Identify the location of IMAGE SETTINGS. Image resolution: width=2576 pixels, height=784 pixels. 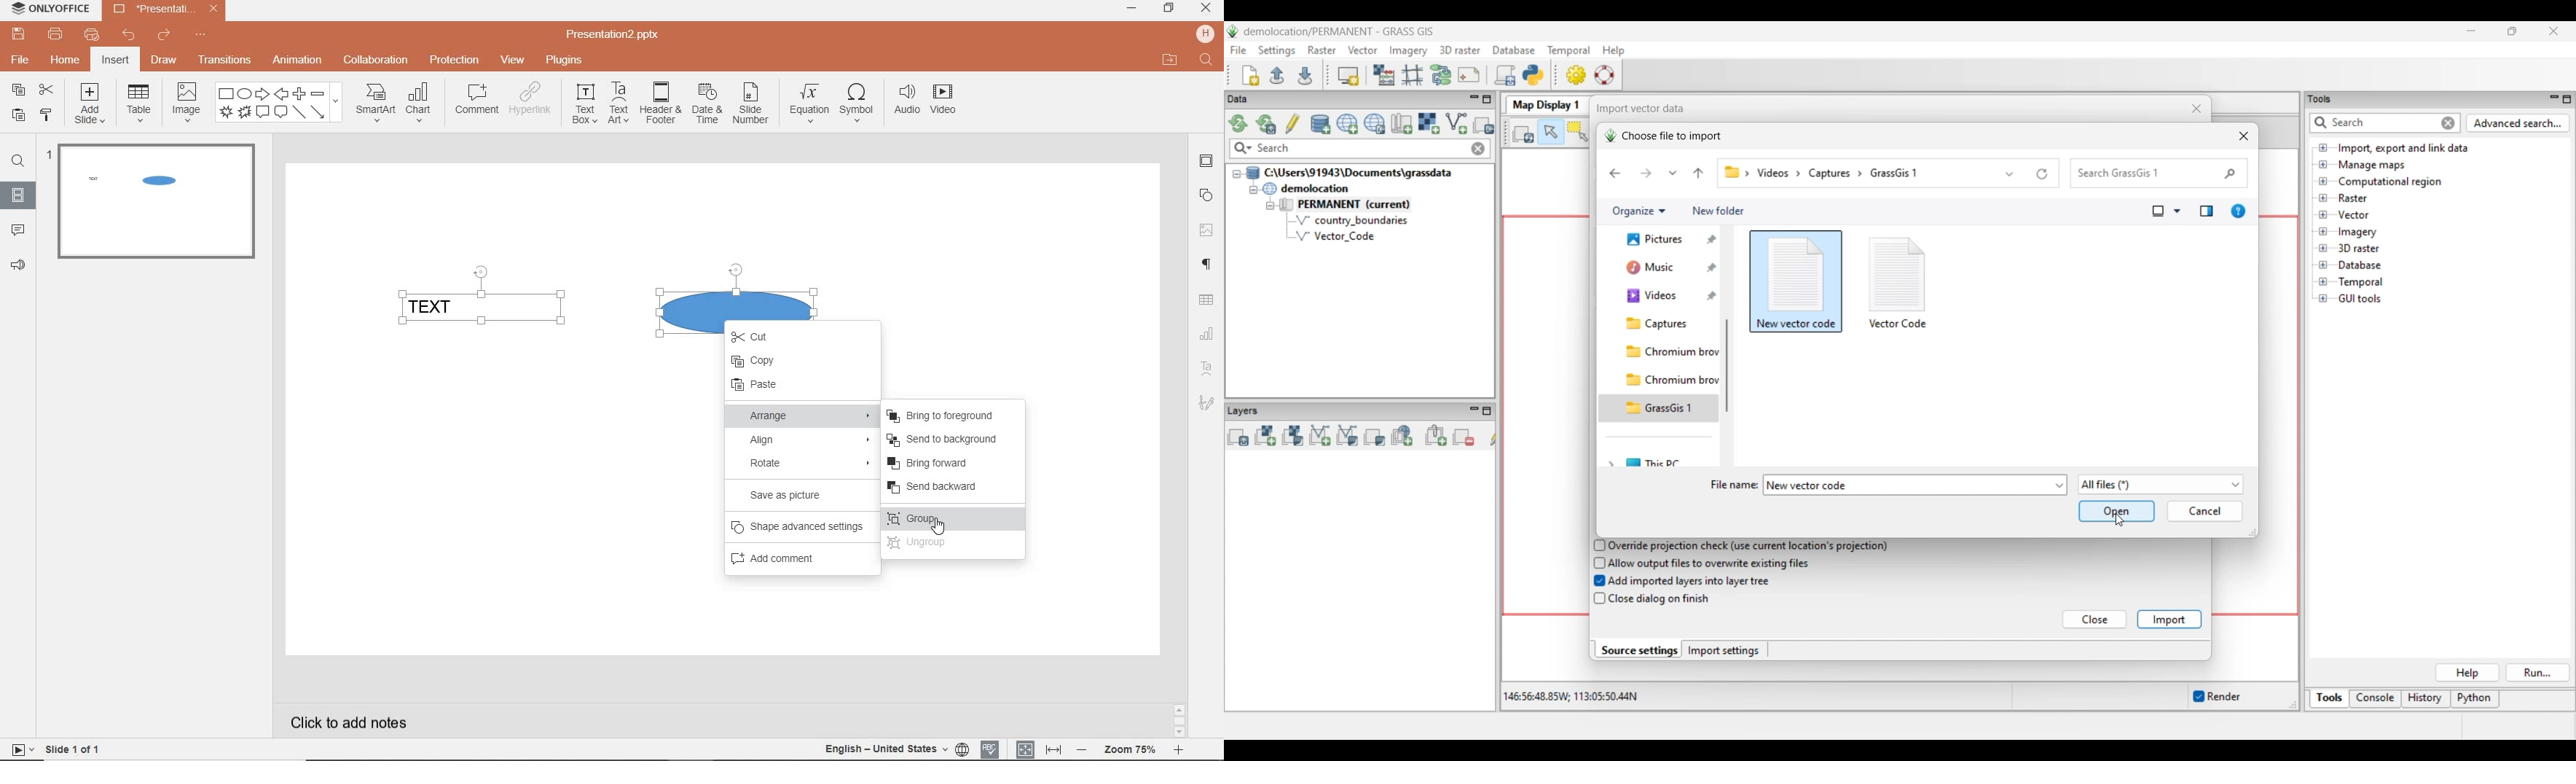
(1206, 230).